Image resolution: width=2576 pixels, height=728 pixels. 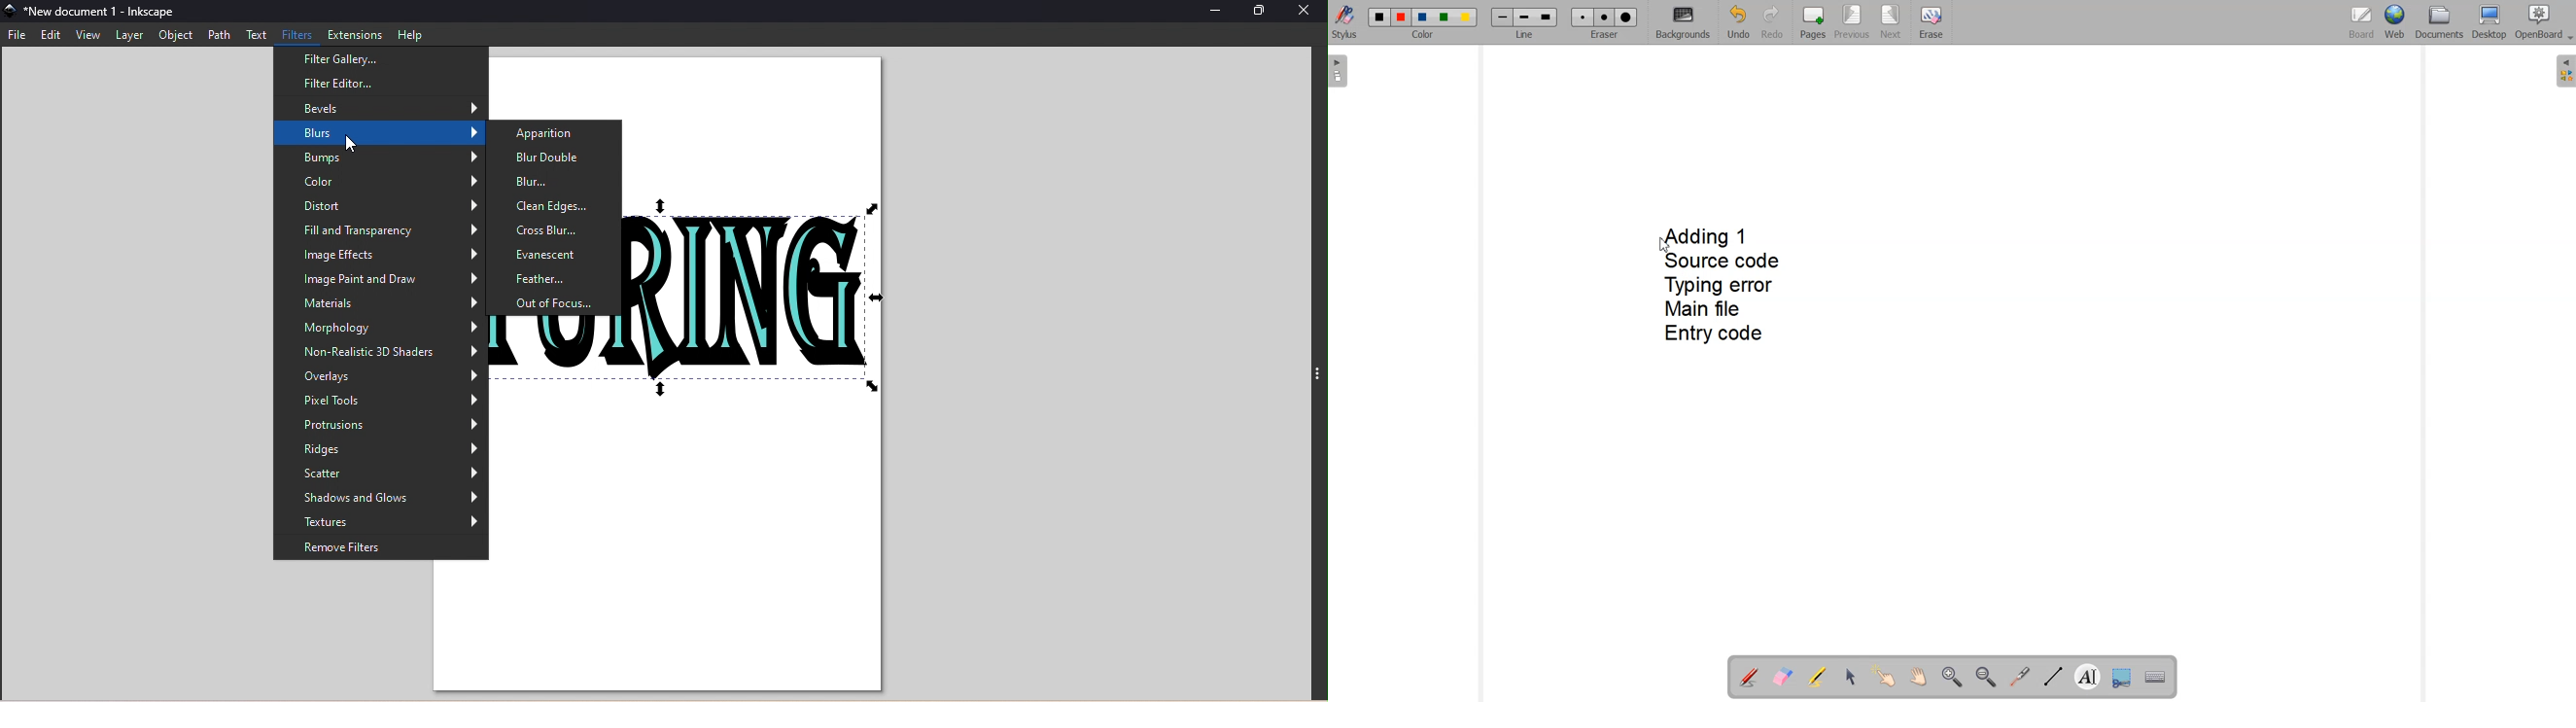 What do you see at coordinates (382, 155) in the screenshot?
I see `Bumps` at bounding box center [382, 155].